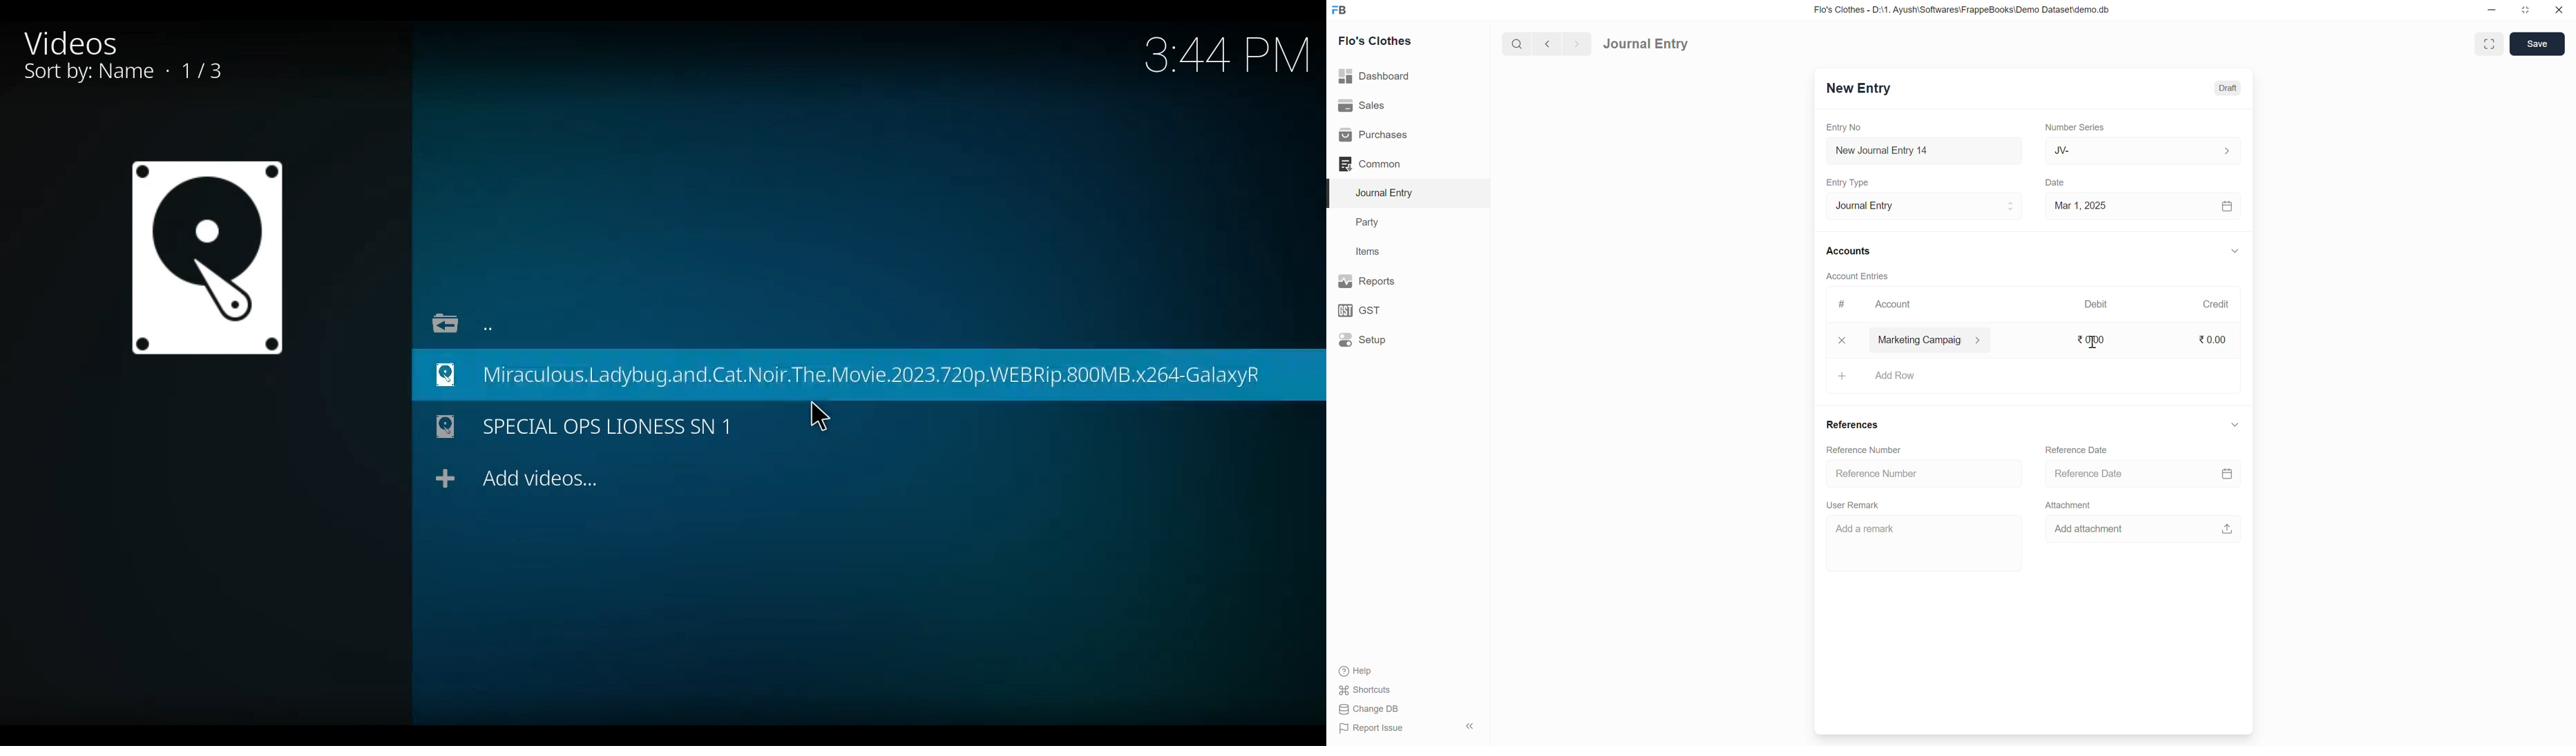  I want to click on Common, so click(1370, 164).